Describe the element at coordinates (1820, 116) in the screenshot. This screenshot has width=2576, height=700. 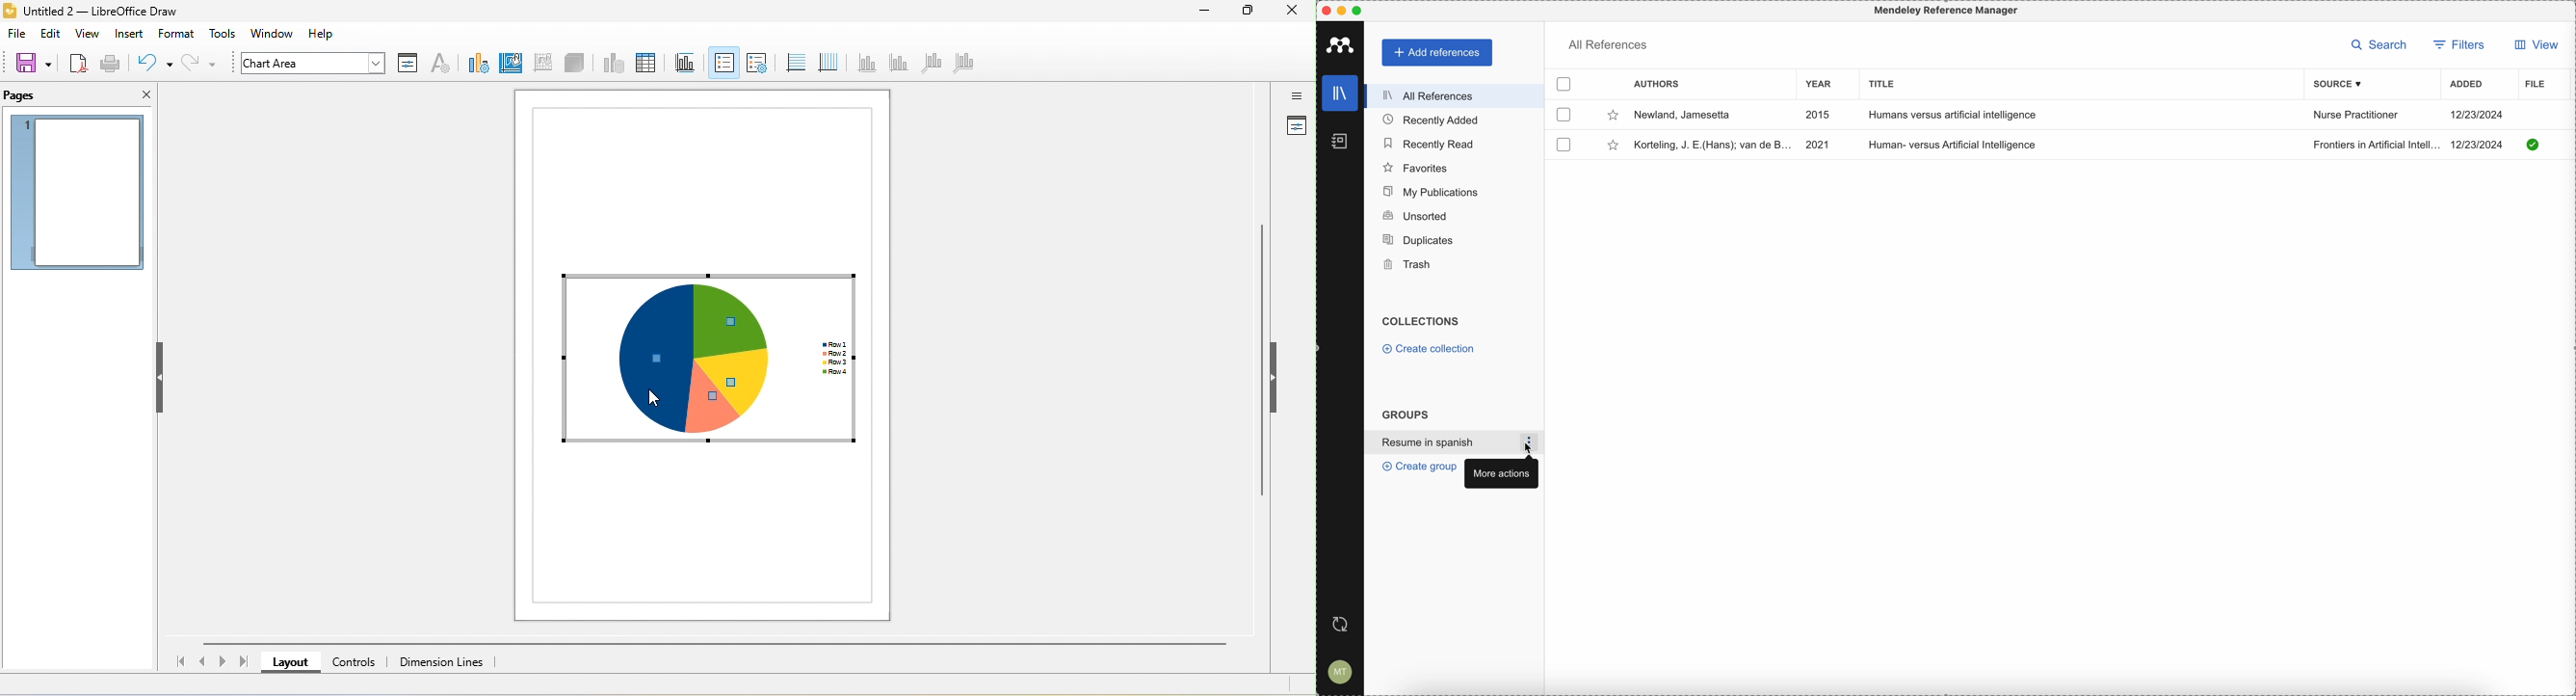
I see `2015` at that location.